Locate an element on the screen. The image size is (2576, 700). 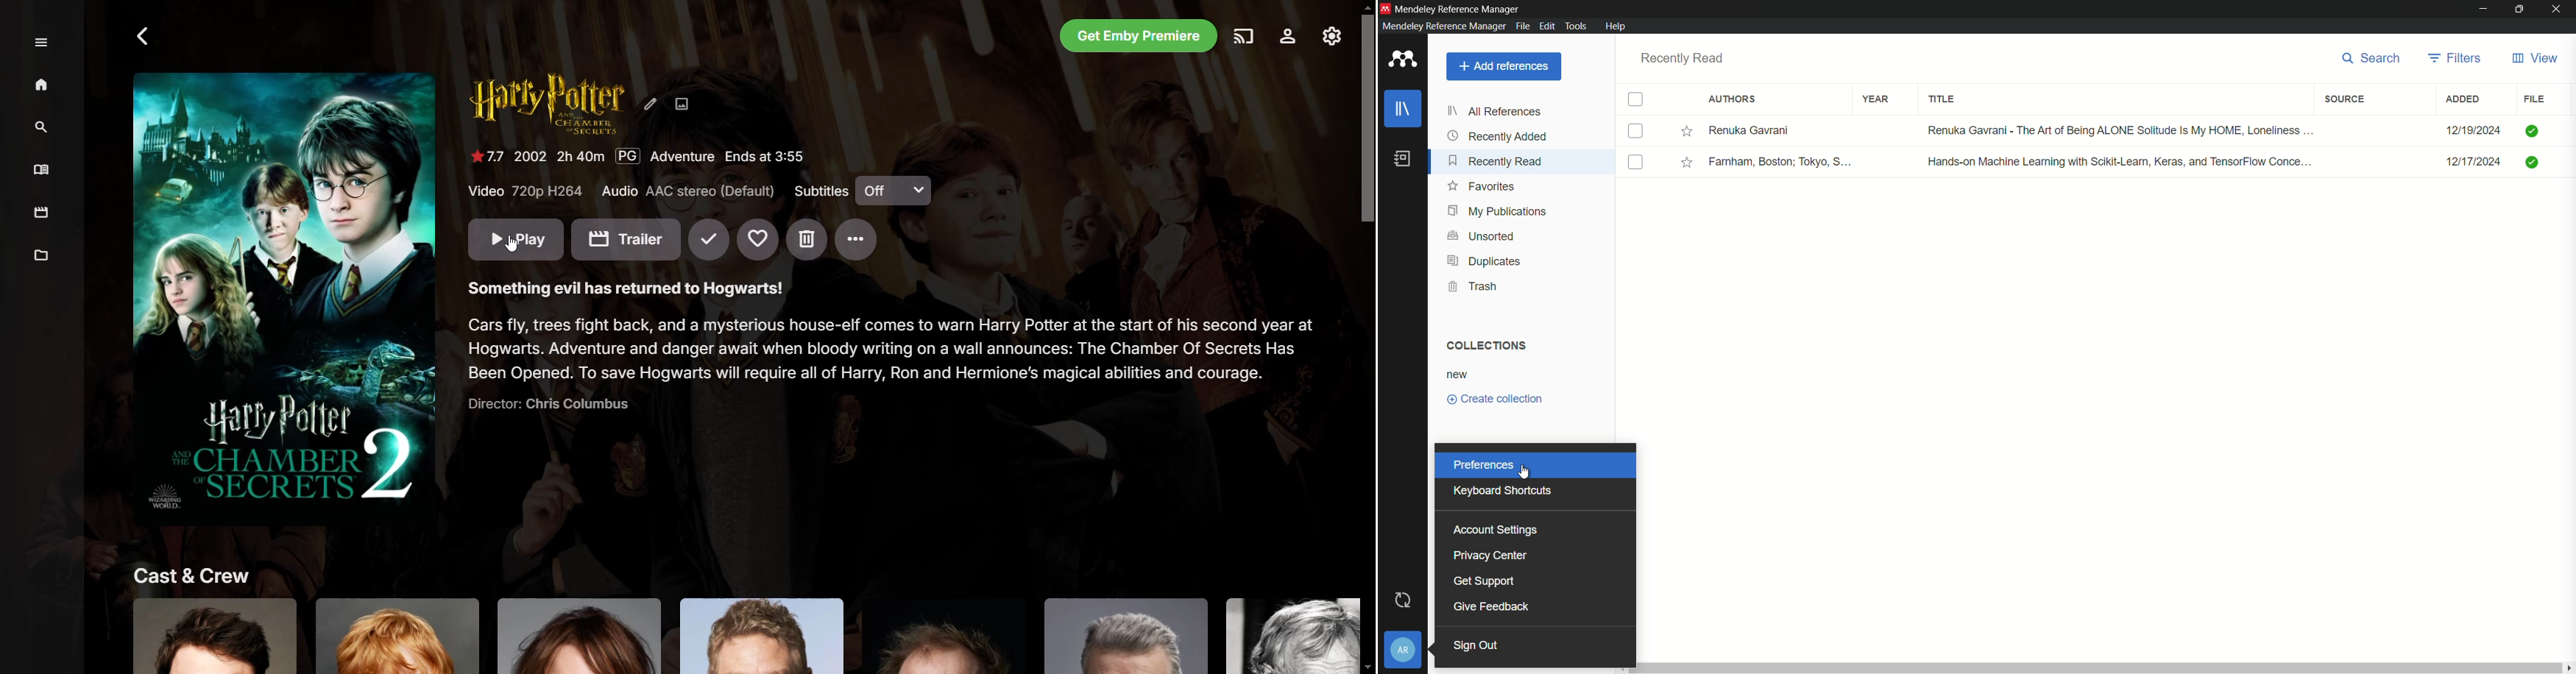
trash is located at coordinates (1474, 287).